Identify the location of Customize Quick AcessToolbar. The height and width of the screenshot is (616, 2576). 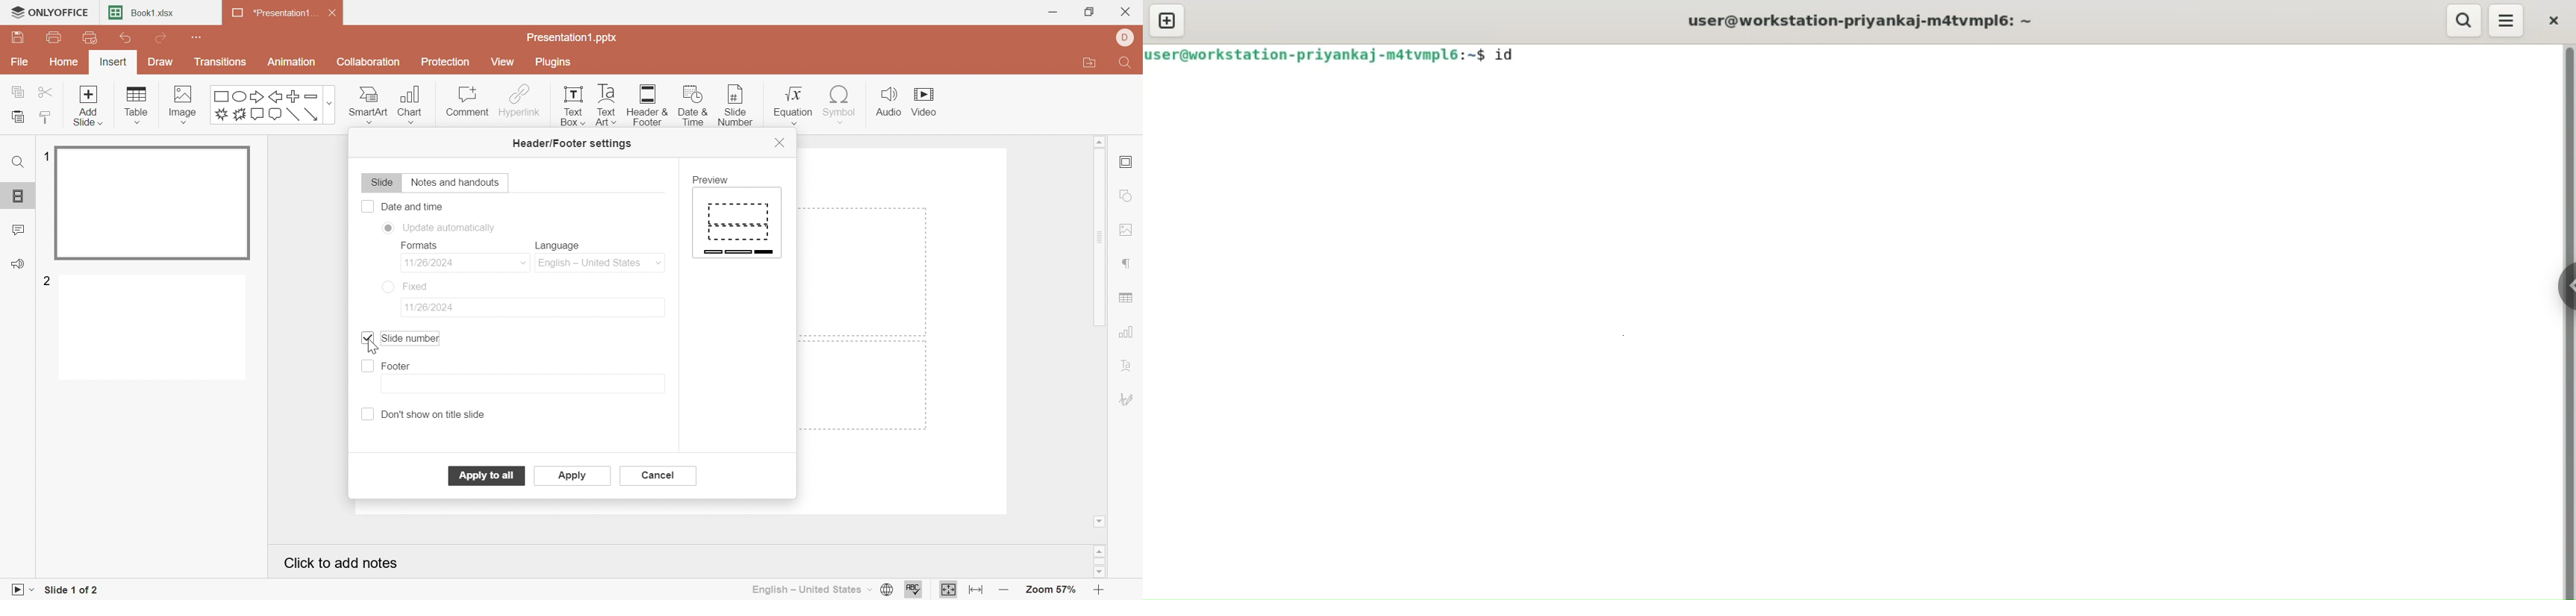
(198, 36).